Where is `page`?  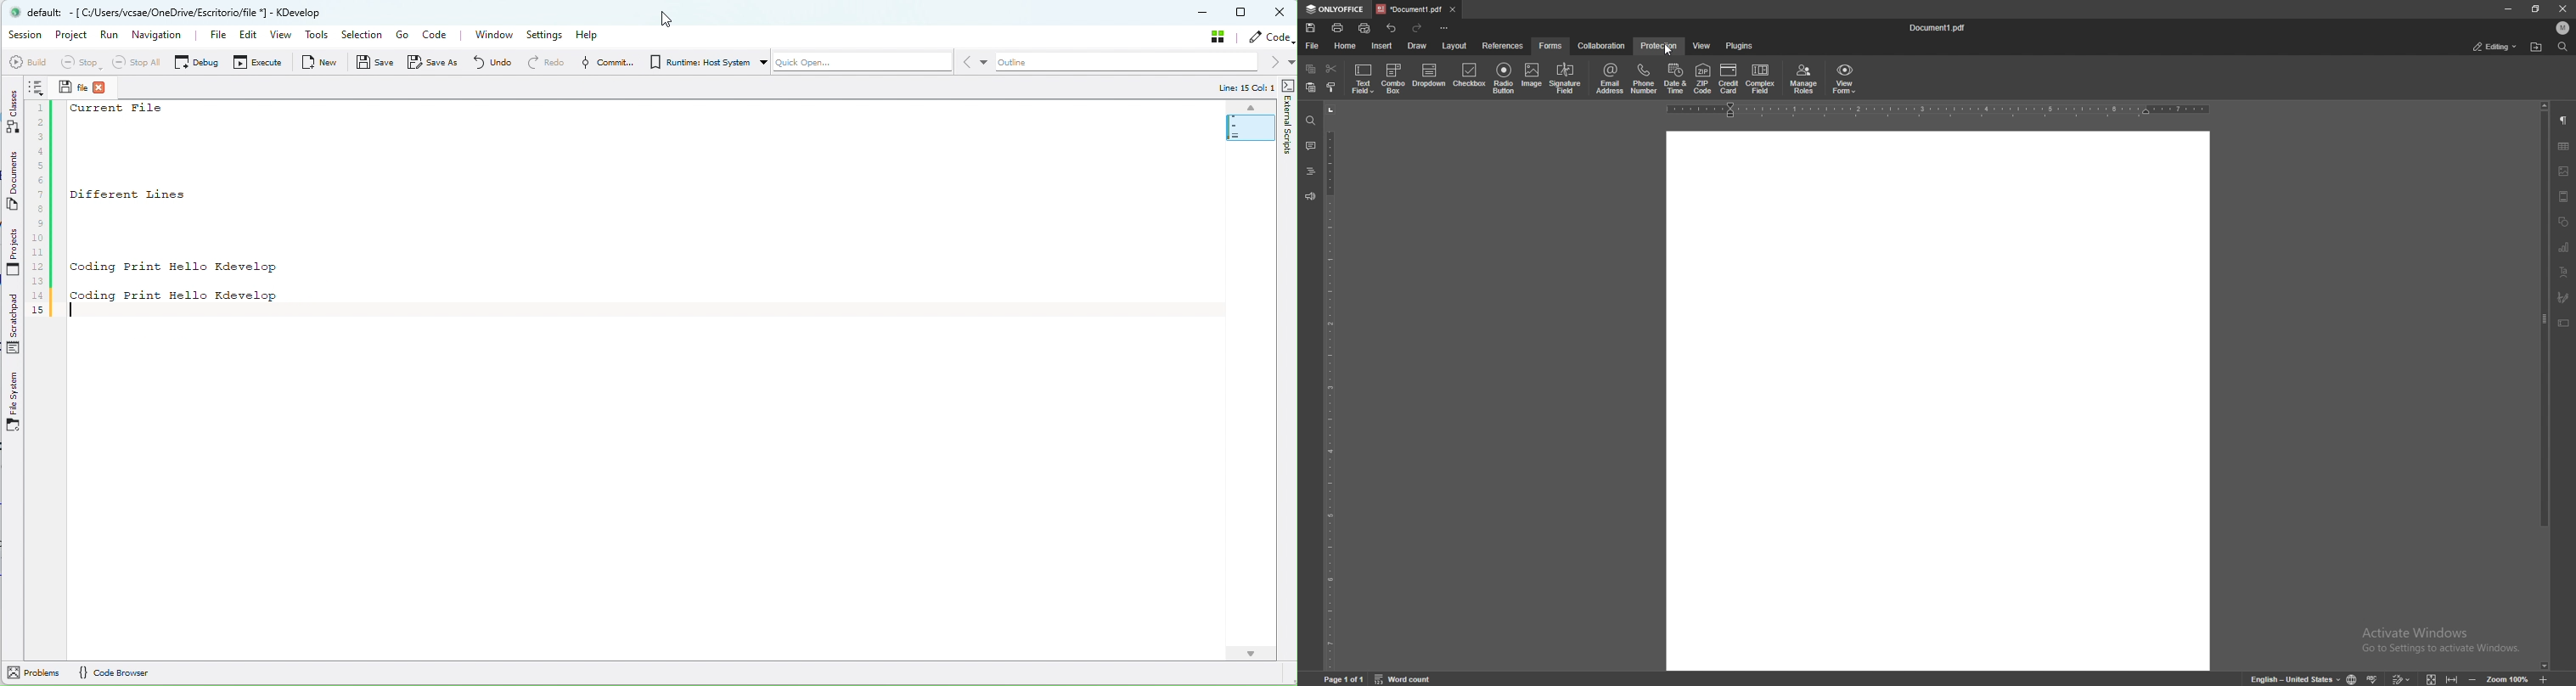 page is located at coordinates (1346, 678).